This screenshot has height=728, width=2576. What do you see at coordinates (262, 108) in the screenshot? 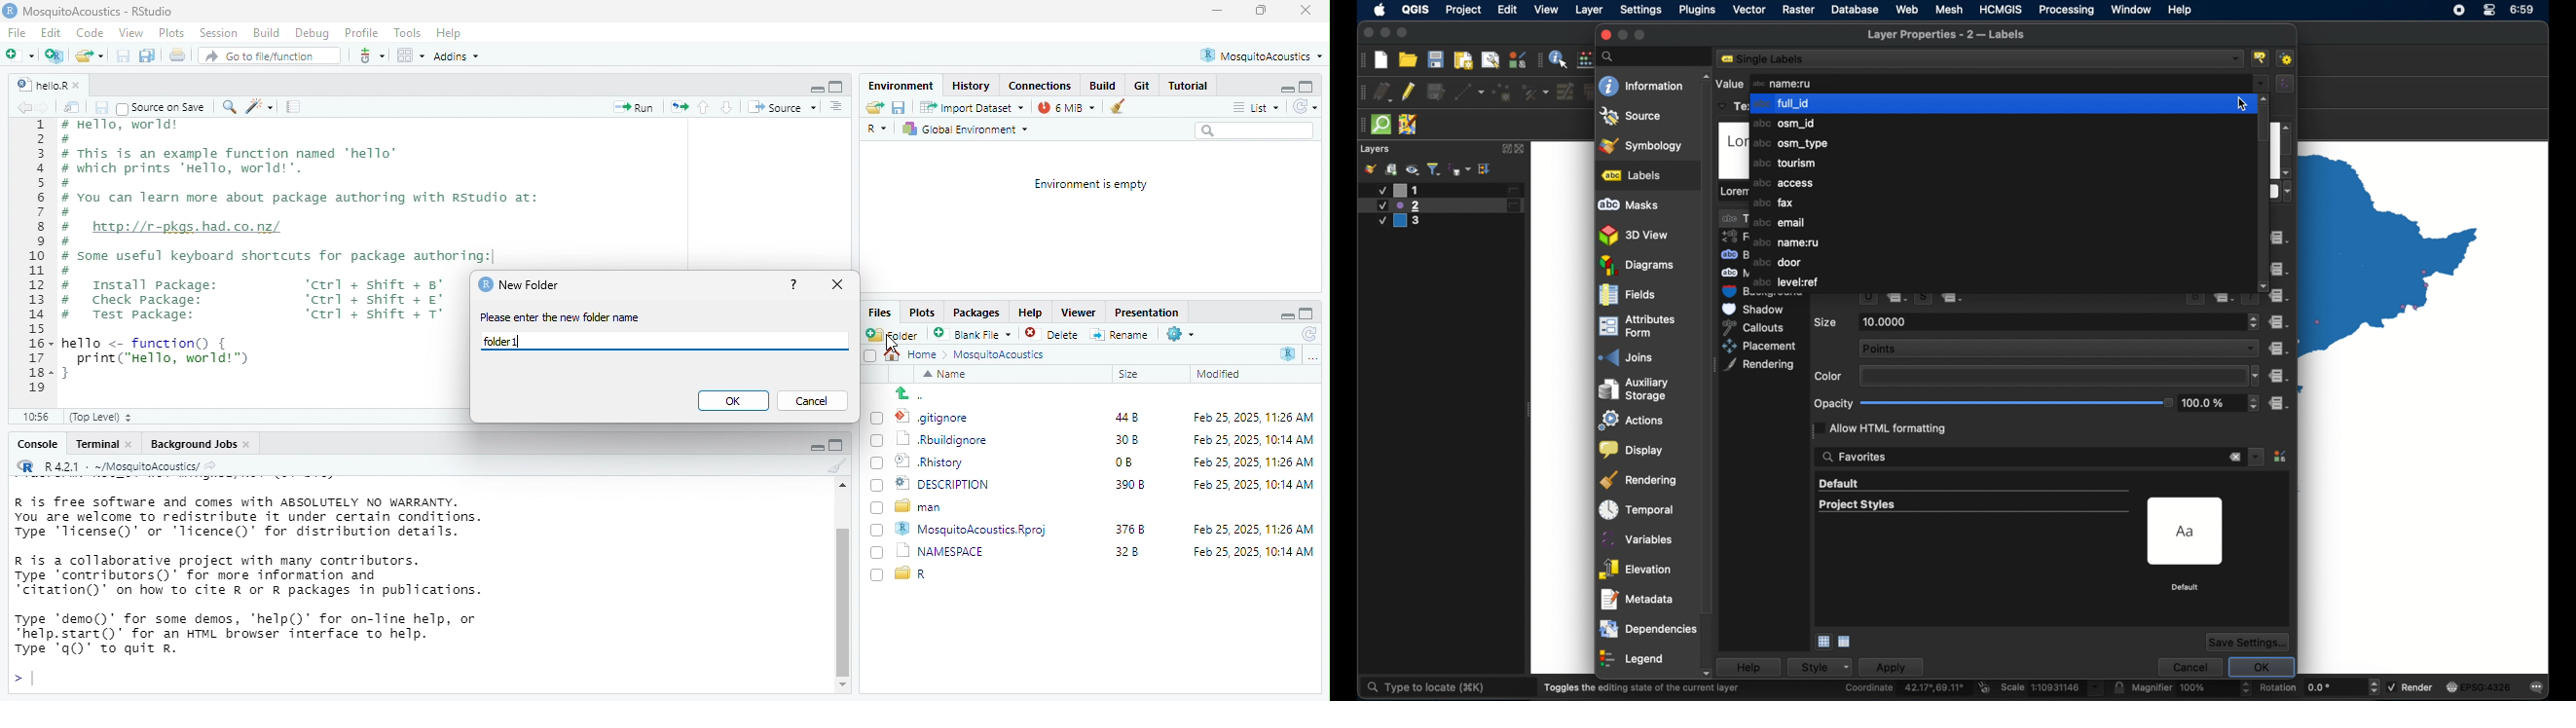
I see `code tools` at bounding box center [262, 108].